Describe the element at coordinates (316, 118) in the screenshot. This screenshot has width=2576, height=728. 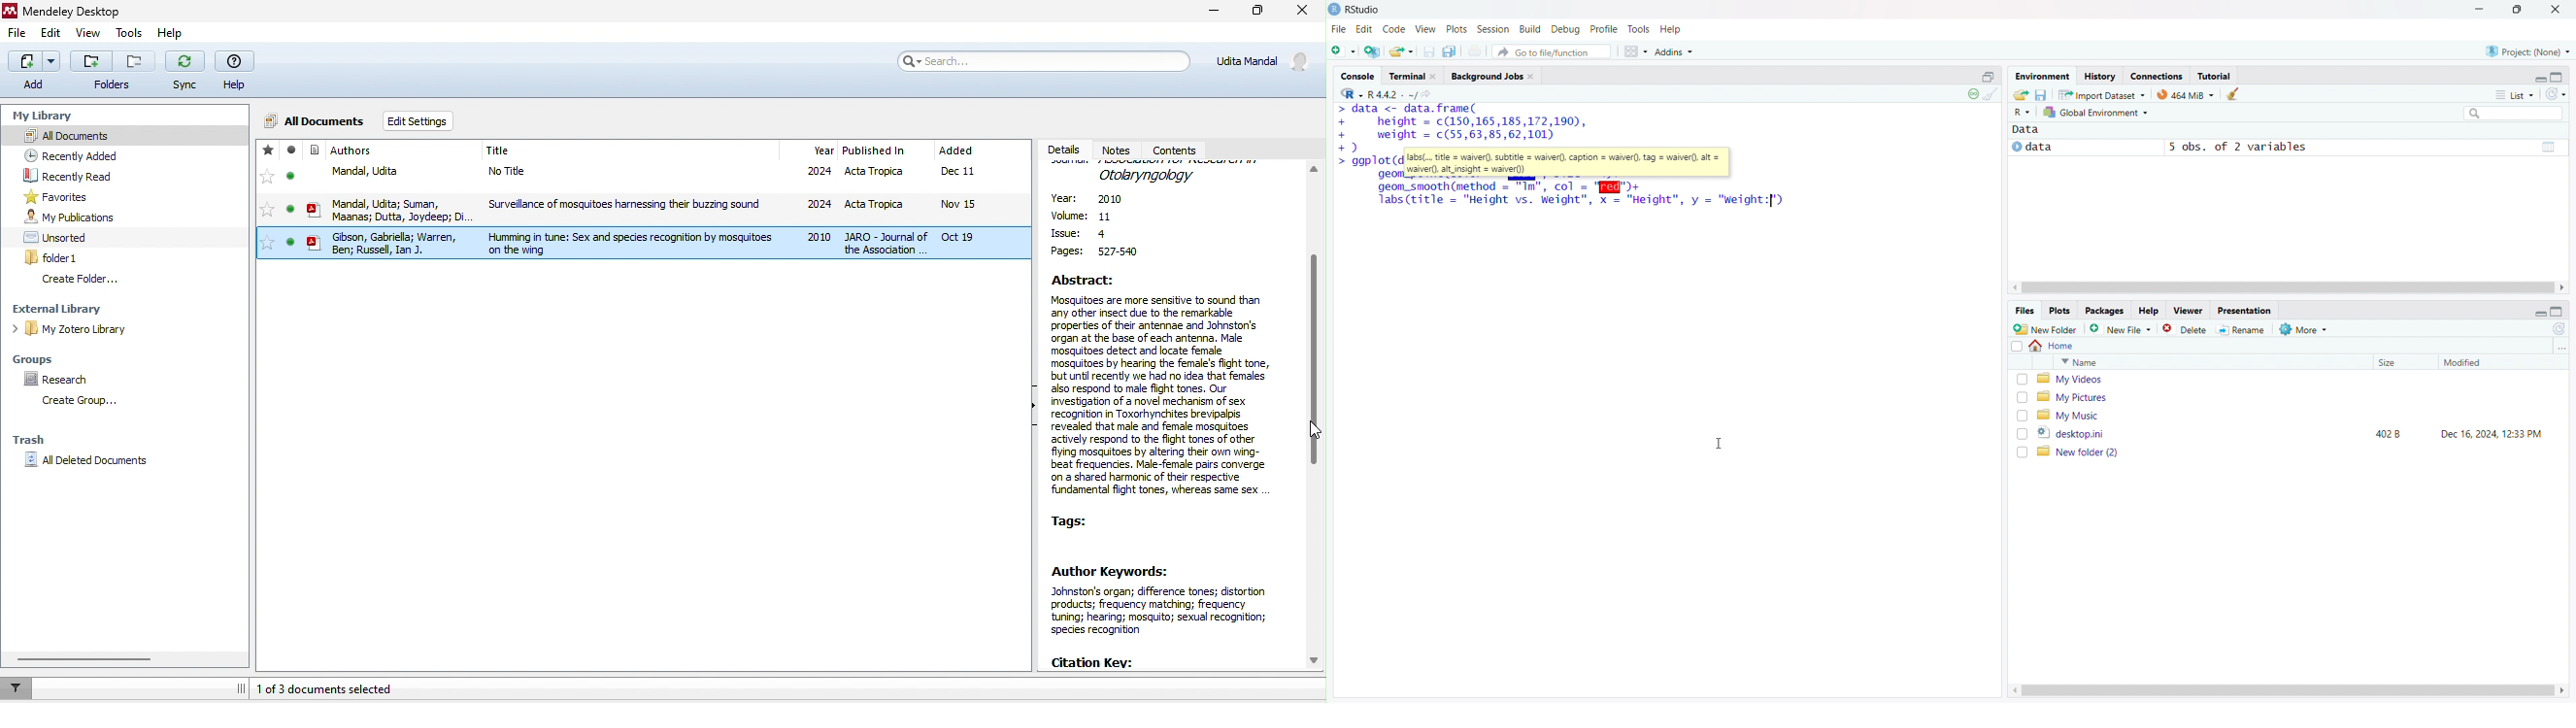
I see `all documents` at that location.